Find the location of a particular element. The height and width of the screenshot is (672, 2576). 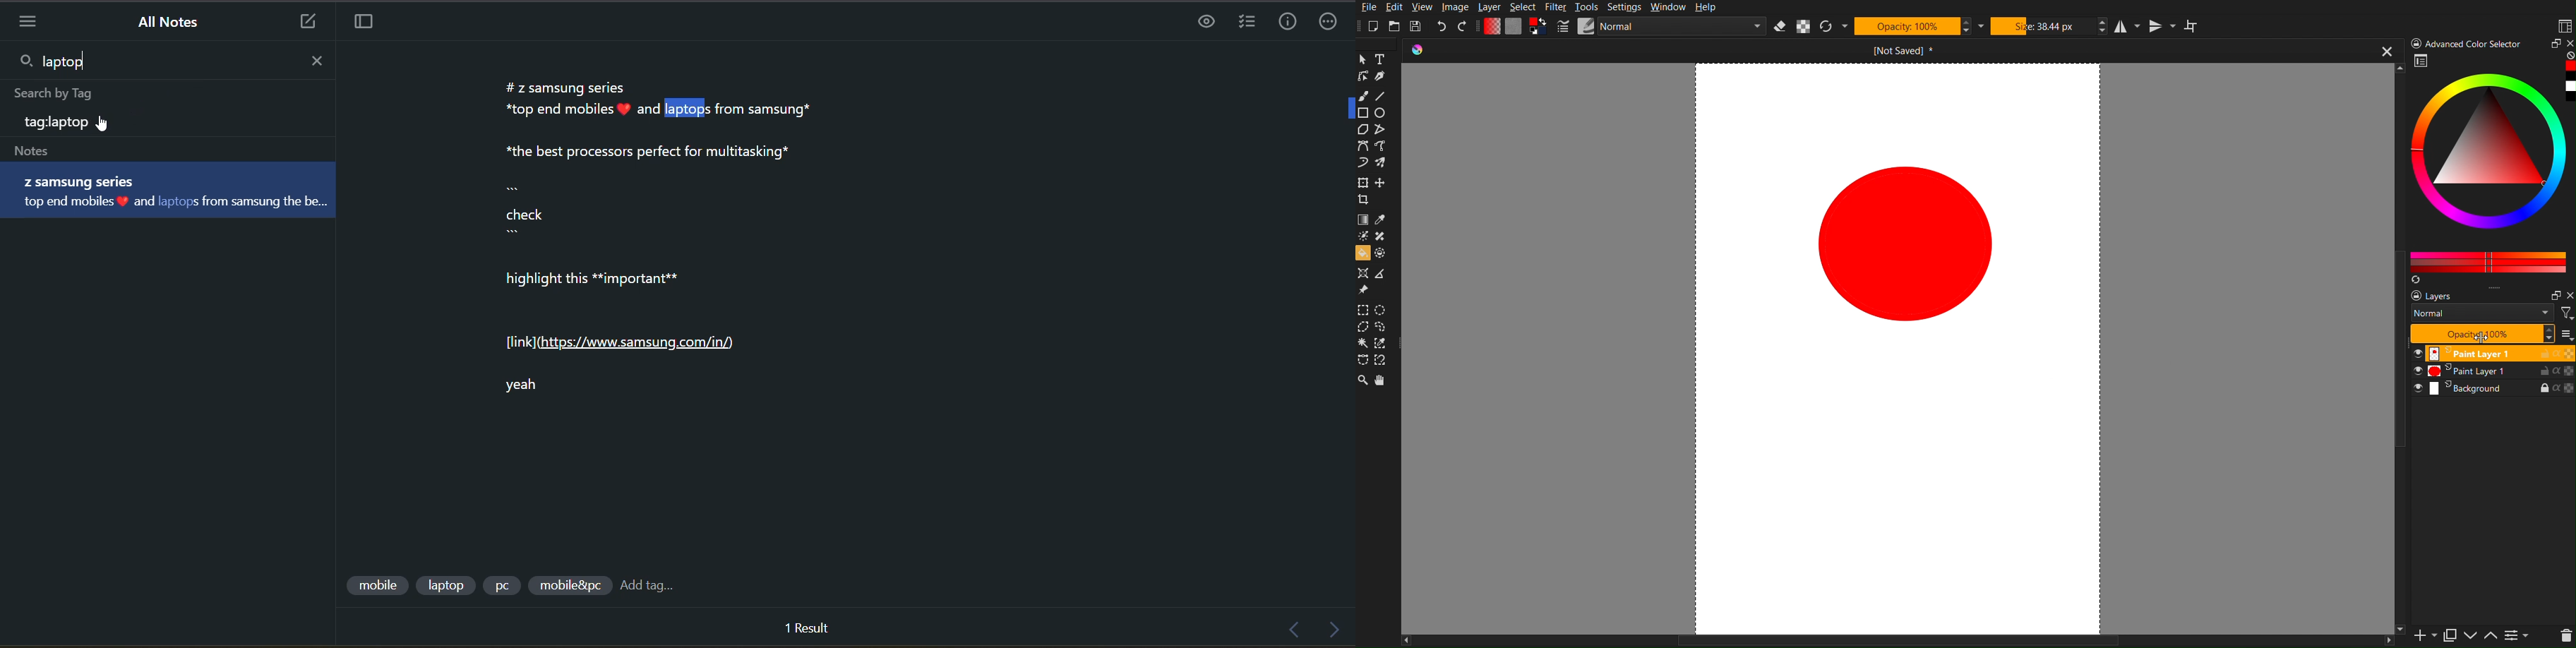

result details is located at coordinates (807, 628).